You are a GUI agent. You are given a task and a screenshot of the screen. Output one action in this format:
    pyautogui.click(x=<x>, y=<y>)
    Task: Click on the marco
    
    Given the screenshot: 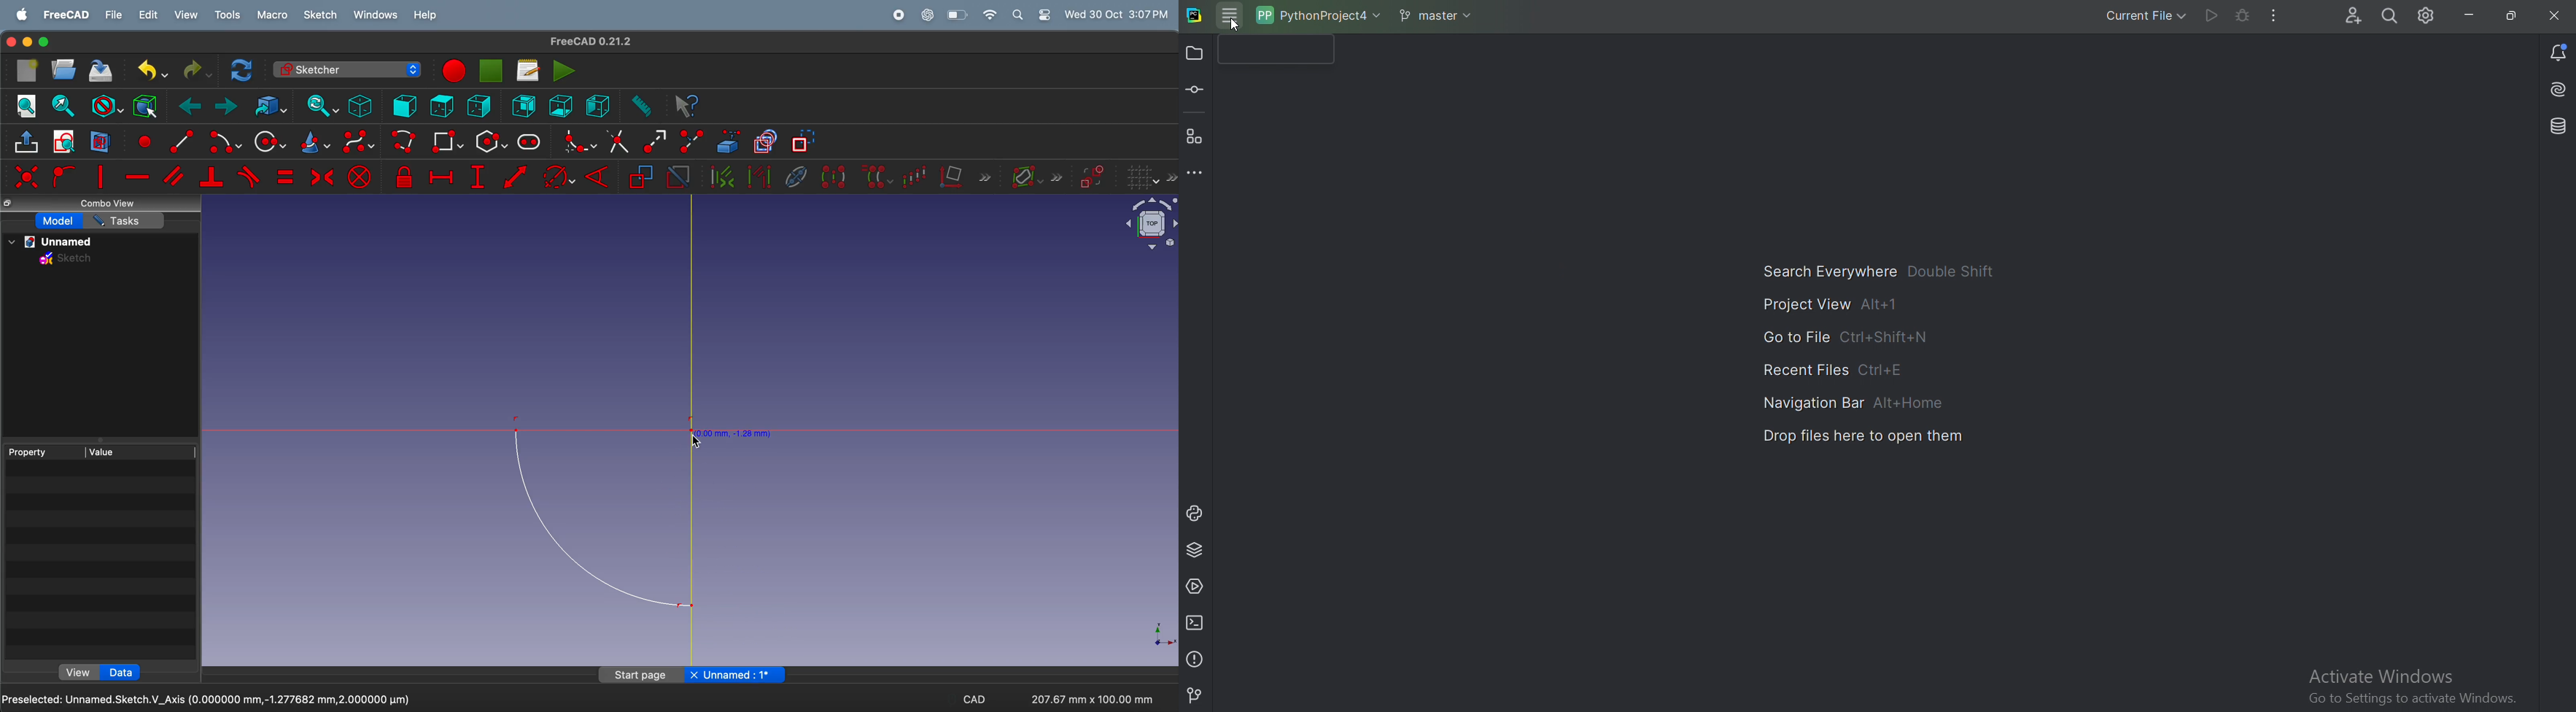 What is the action you would take?
    pyautogui.click(x=274, y=16)
    